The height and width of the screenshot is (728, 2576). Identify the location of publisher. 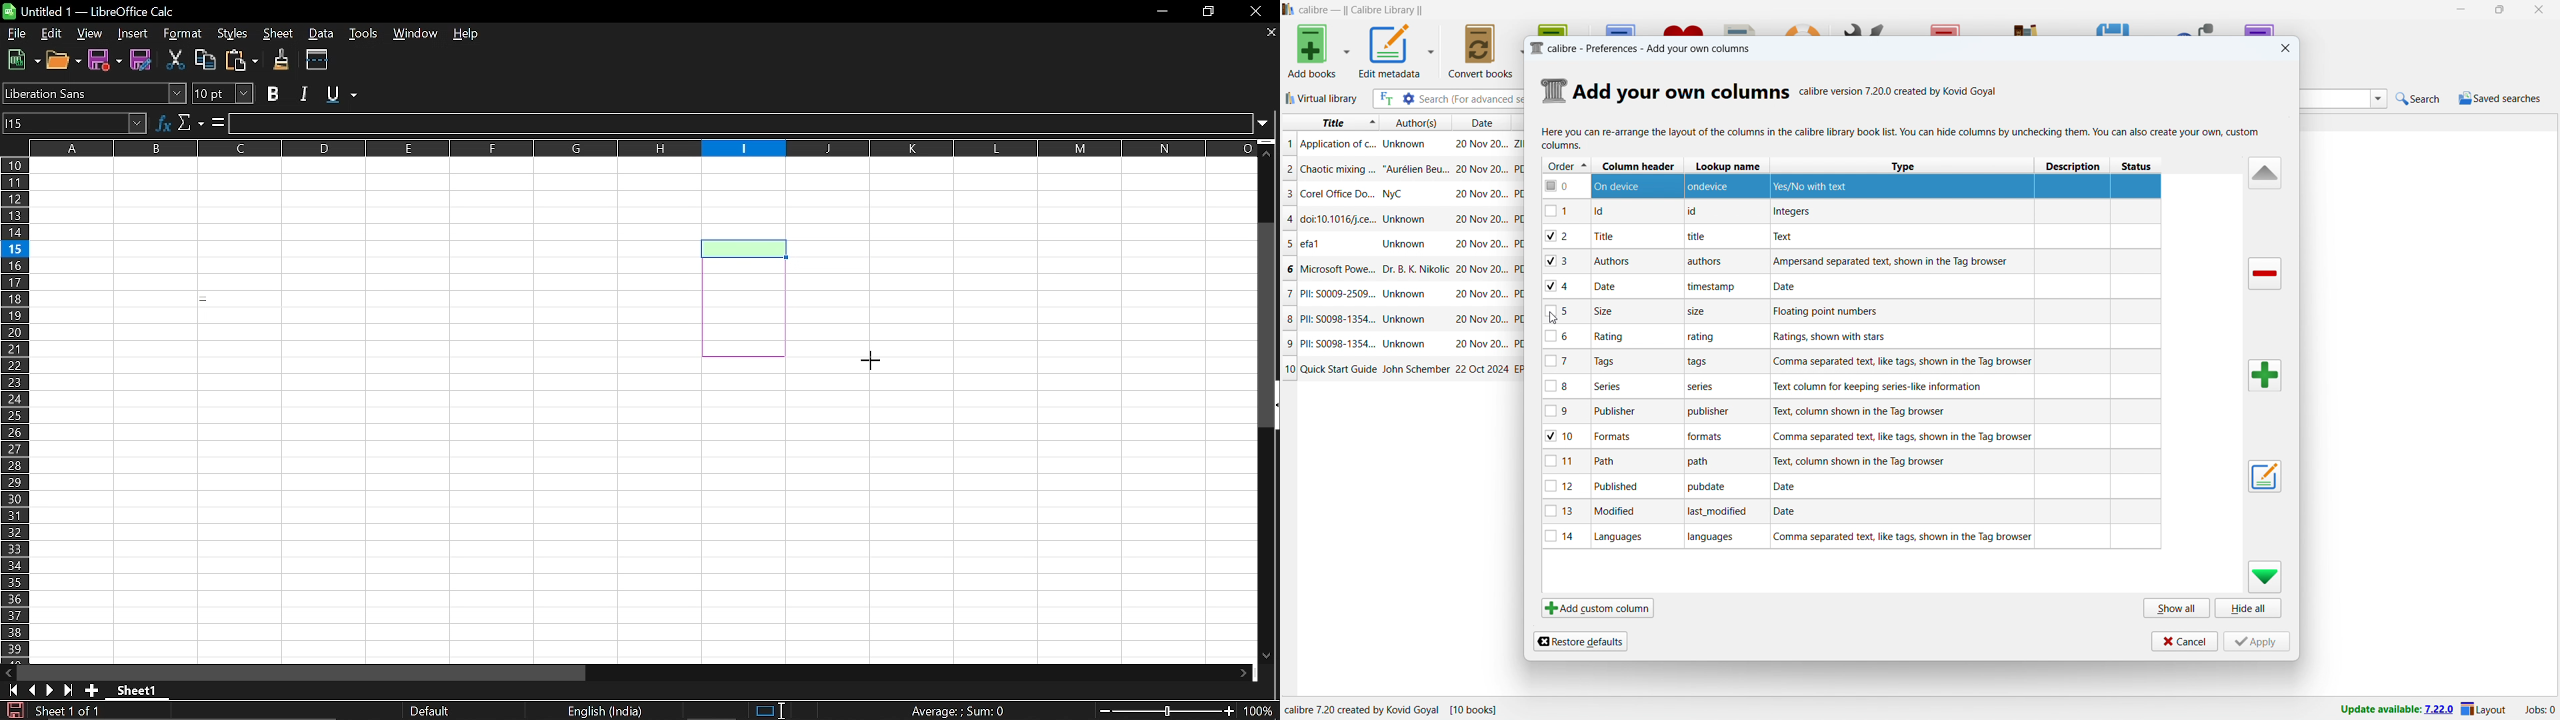
(1622, 412).